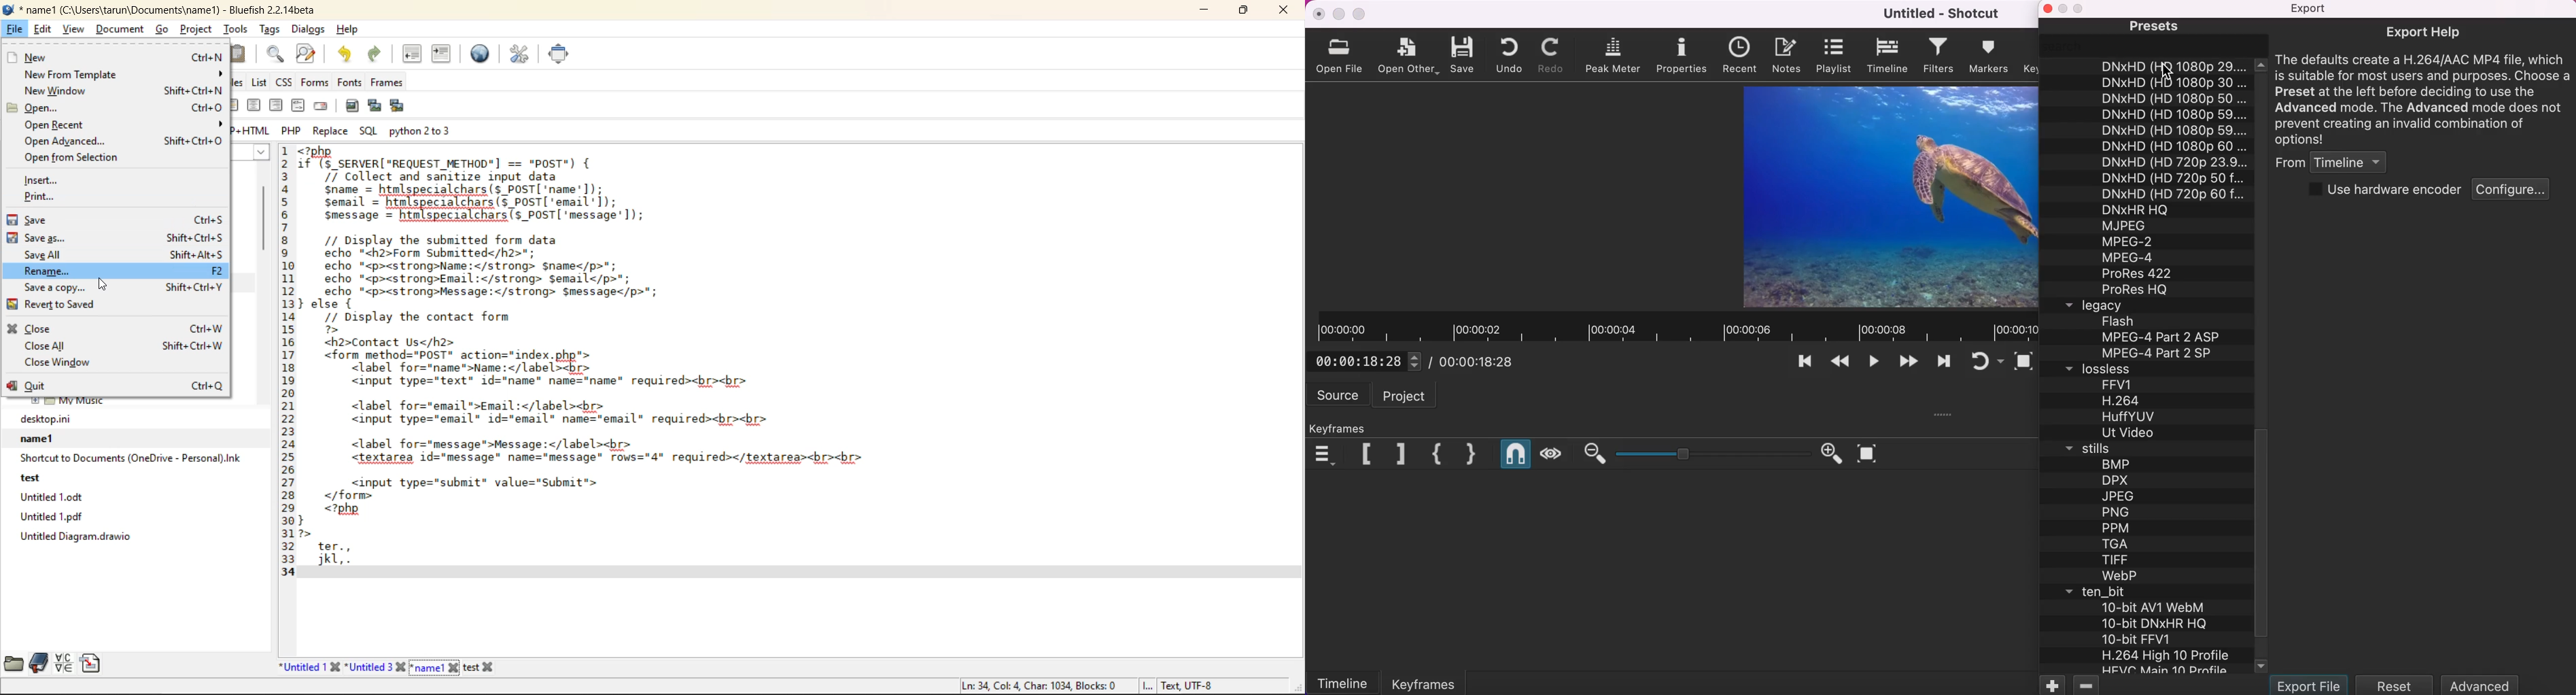 Image resolution: width=2576 pixels, height=700 pixels. I want to click on fonts , so click(349, 82).